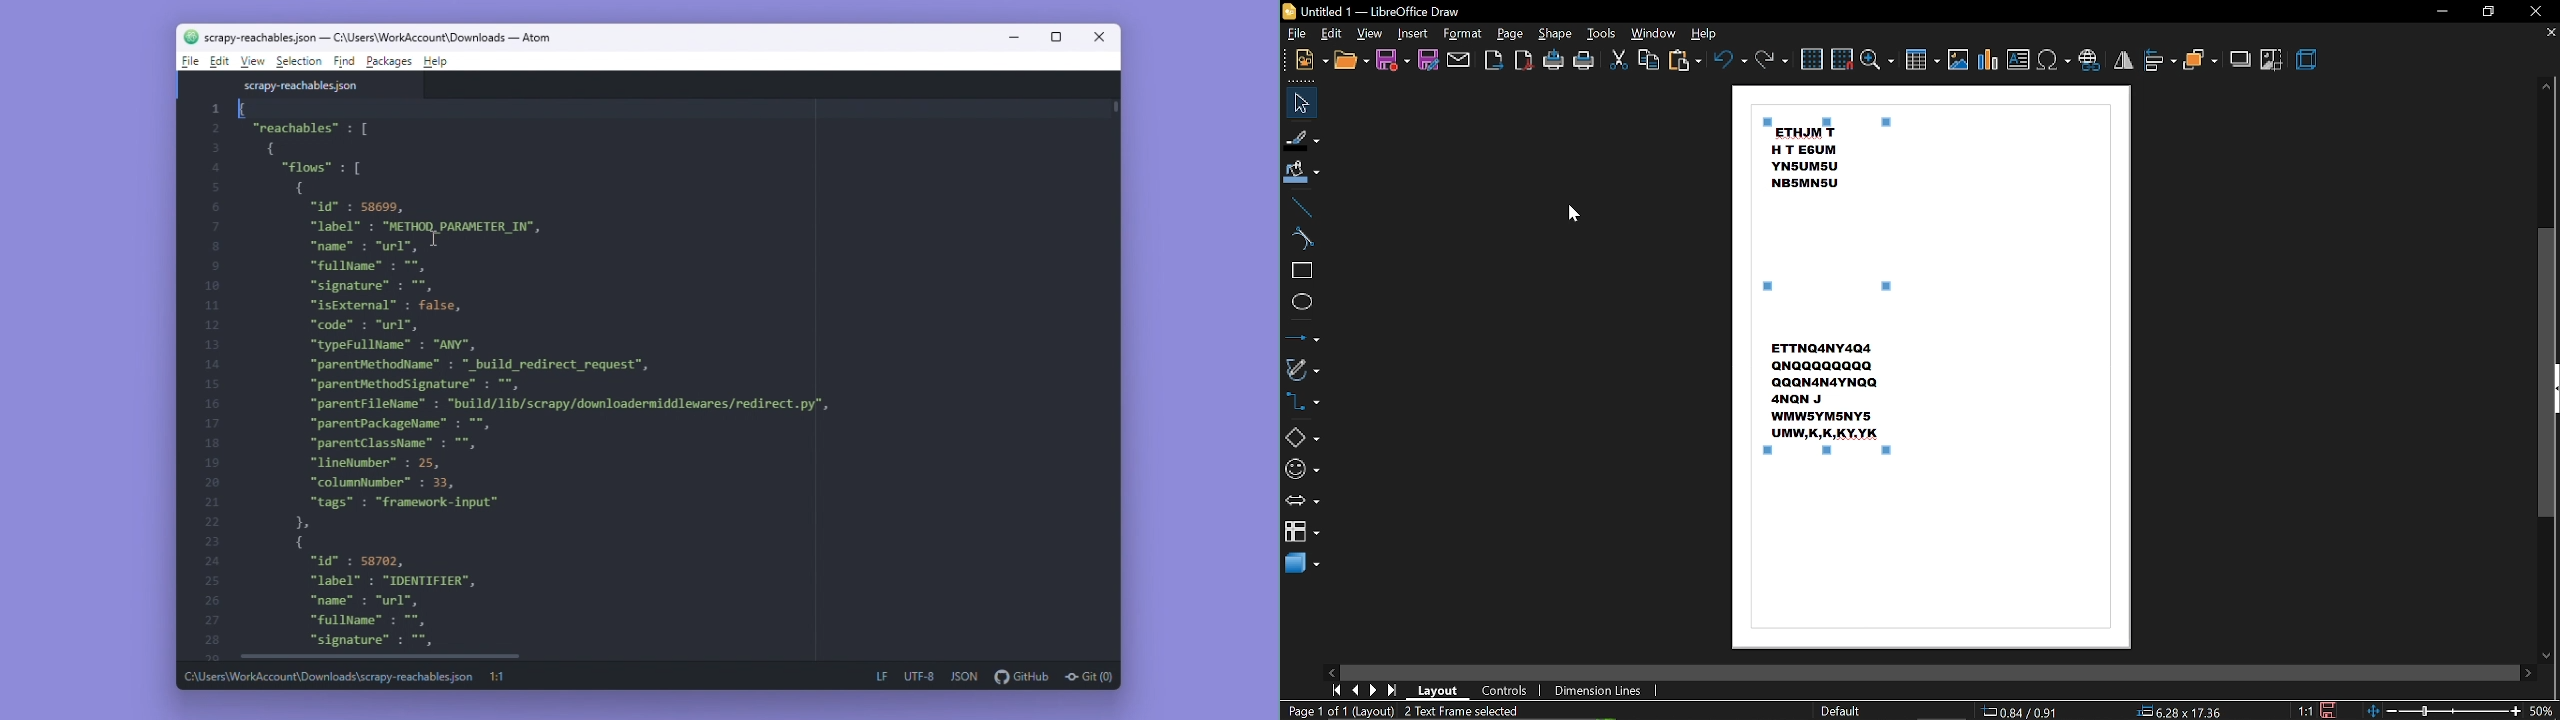 Image resolution: width=2576 pixels, height=728 pixels. What do you see at coordinates (377, 39) in the screenshot?
I see `scrapy-reachables.json - C:\Users\WorkAccount\Downloads -  Atom` at bounding box center [377, 39].